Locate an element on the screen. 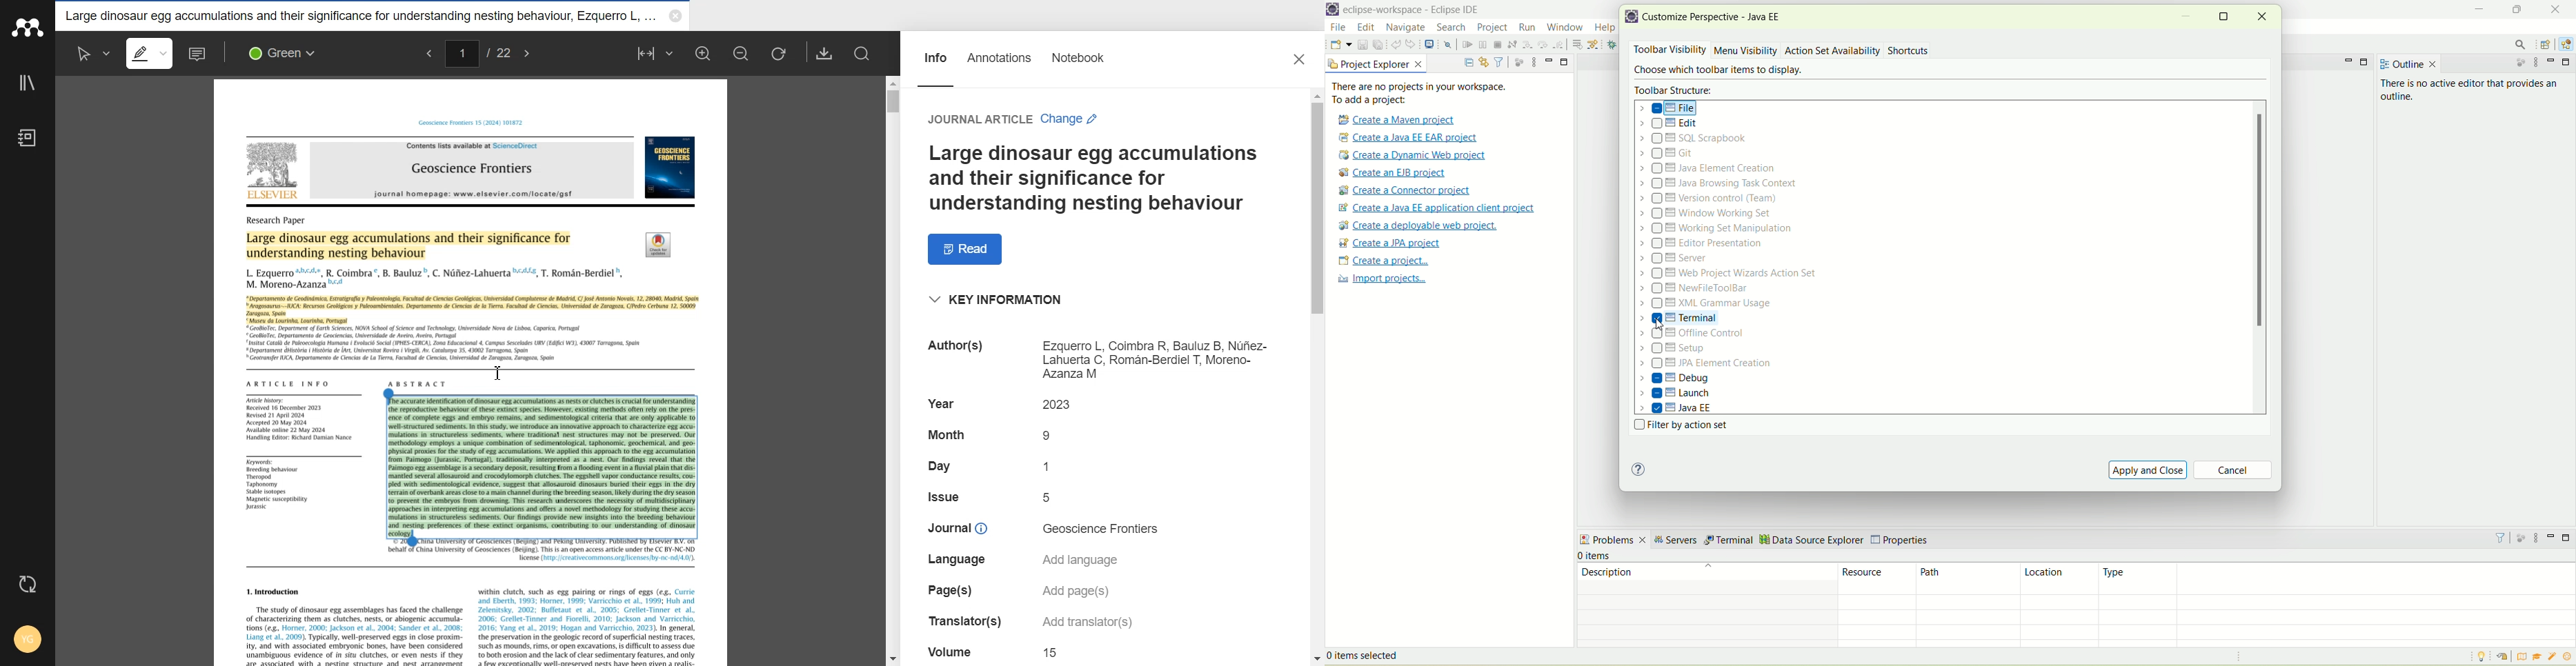  view menu is located at coordinates (1534, 61).